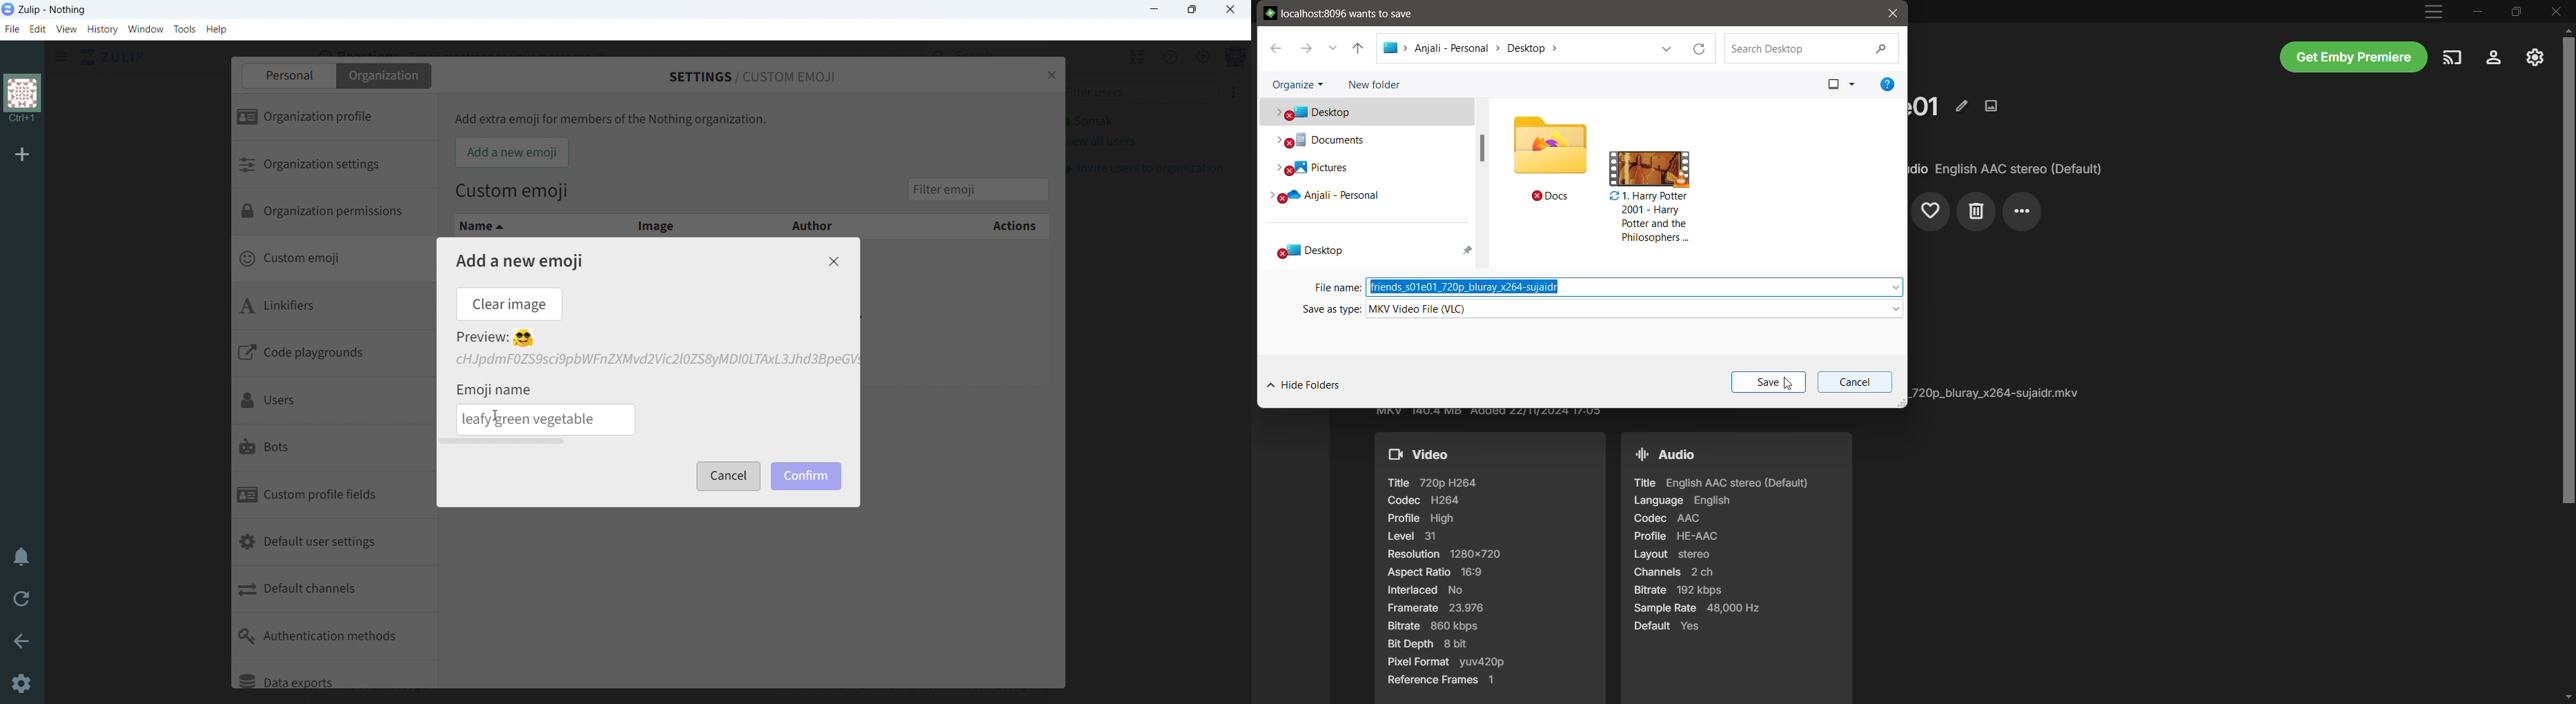  I want to click on Audio details, so click(1735, 567).